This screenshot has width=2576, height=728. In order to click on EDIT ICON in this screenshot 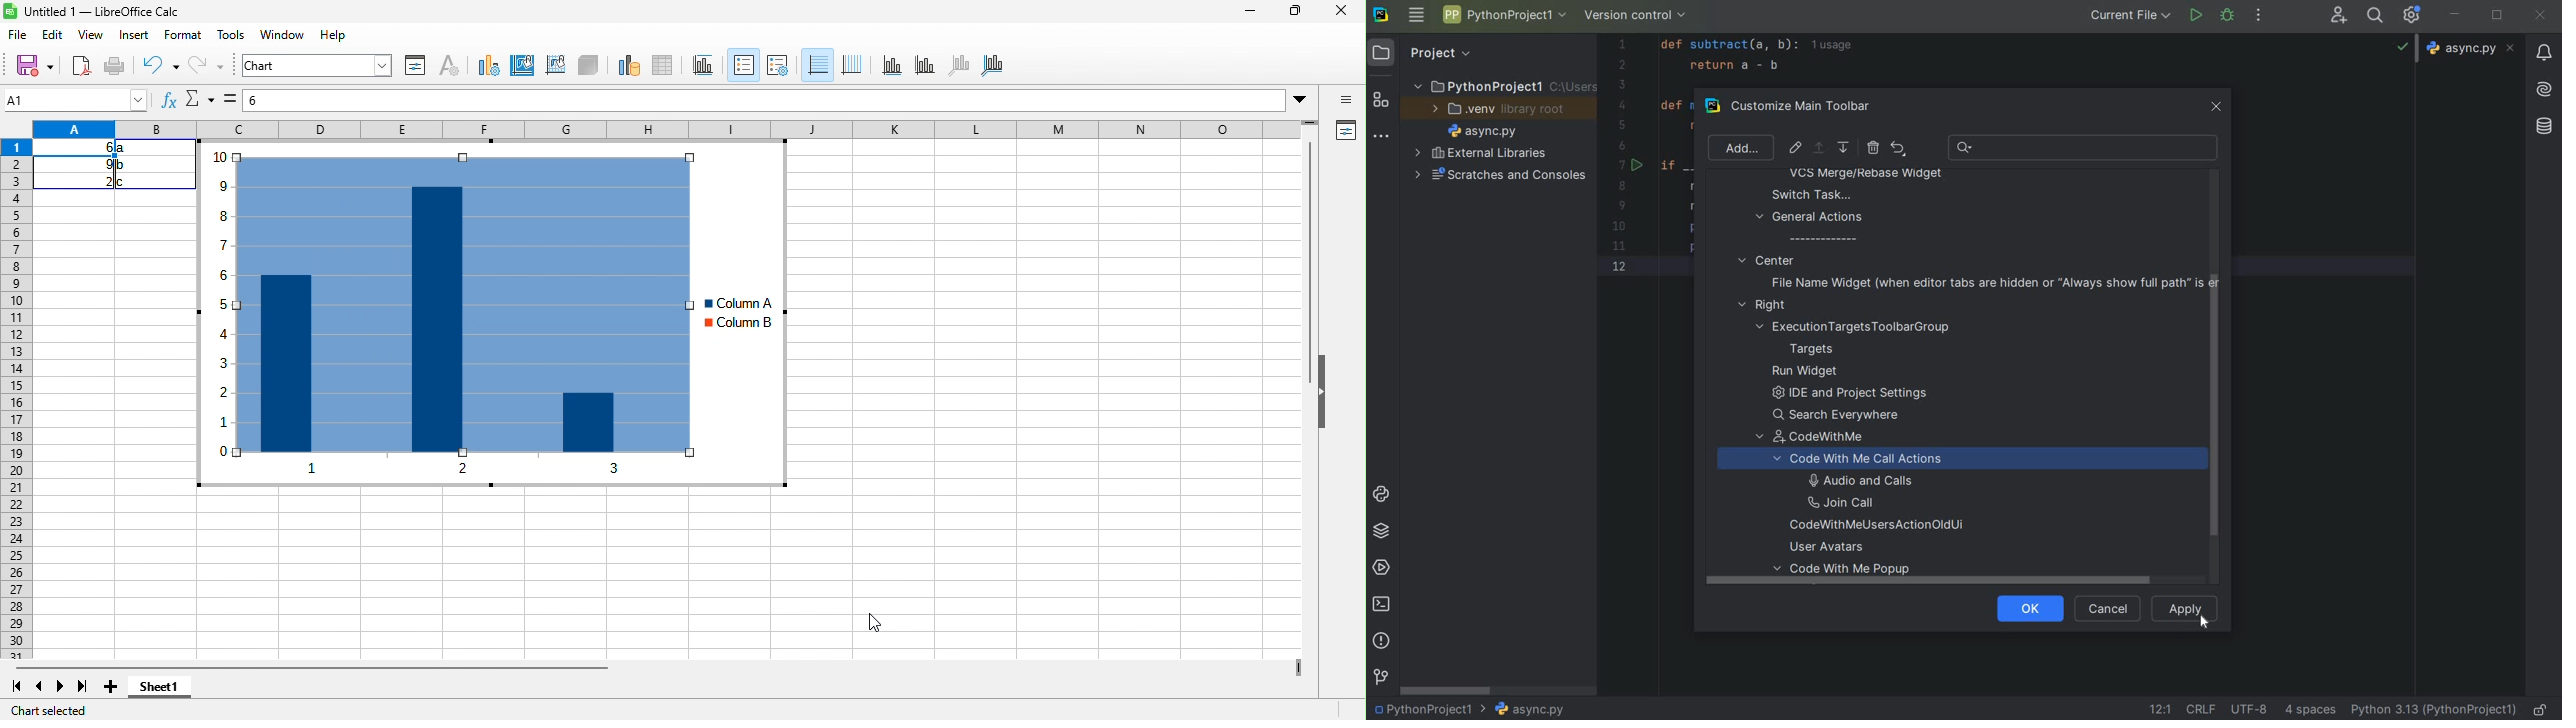, I will do `click(1796, 147)`.